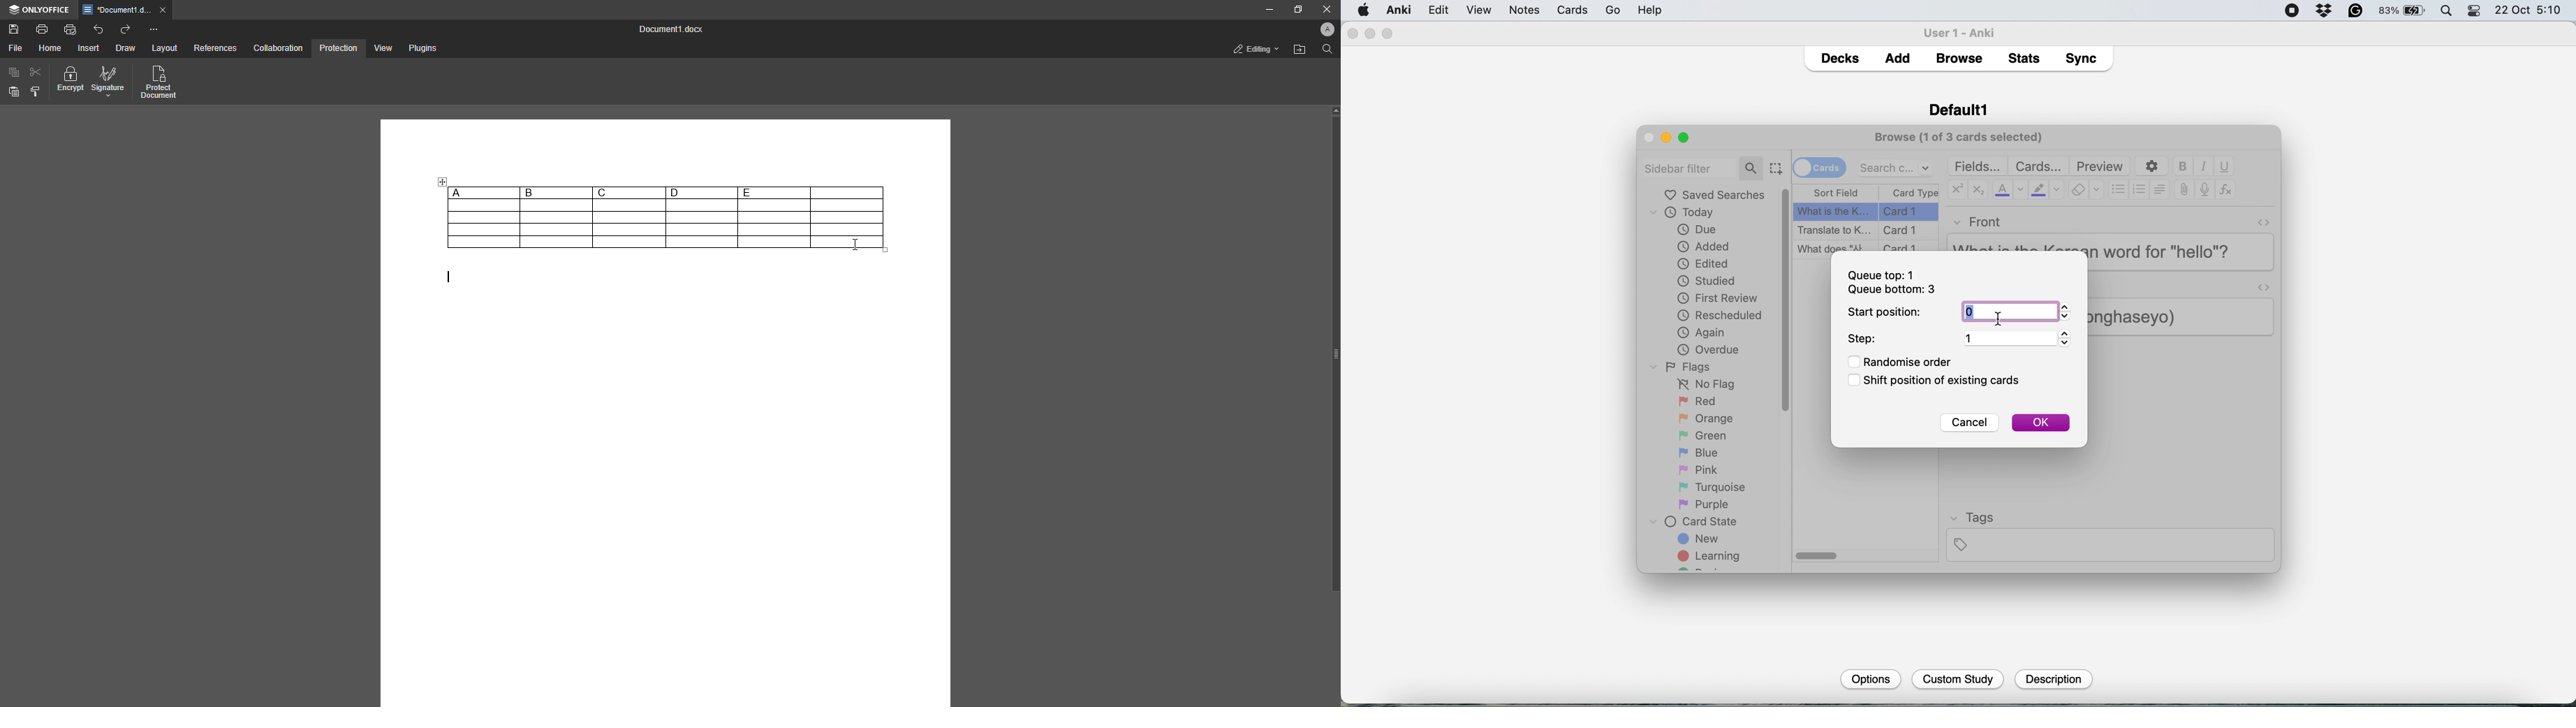  Describe the element at coordinates (1979, 166) in the screenshot. I see `fields` at that location.